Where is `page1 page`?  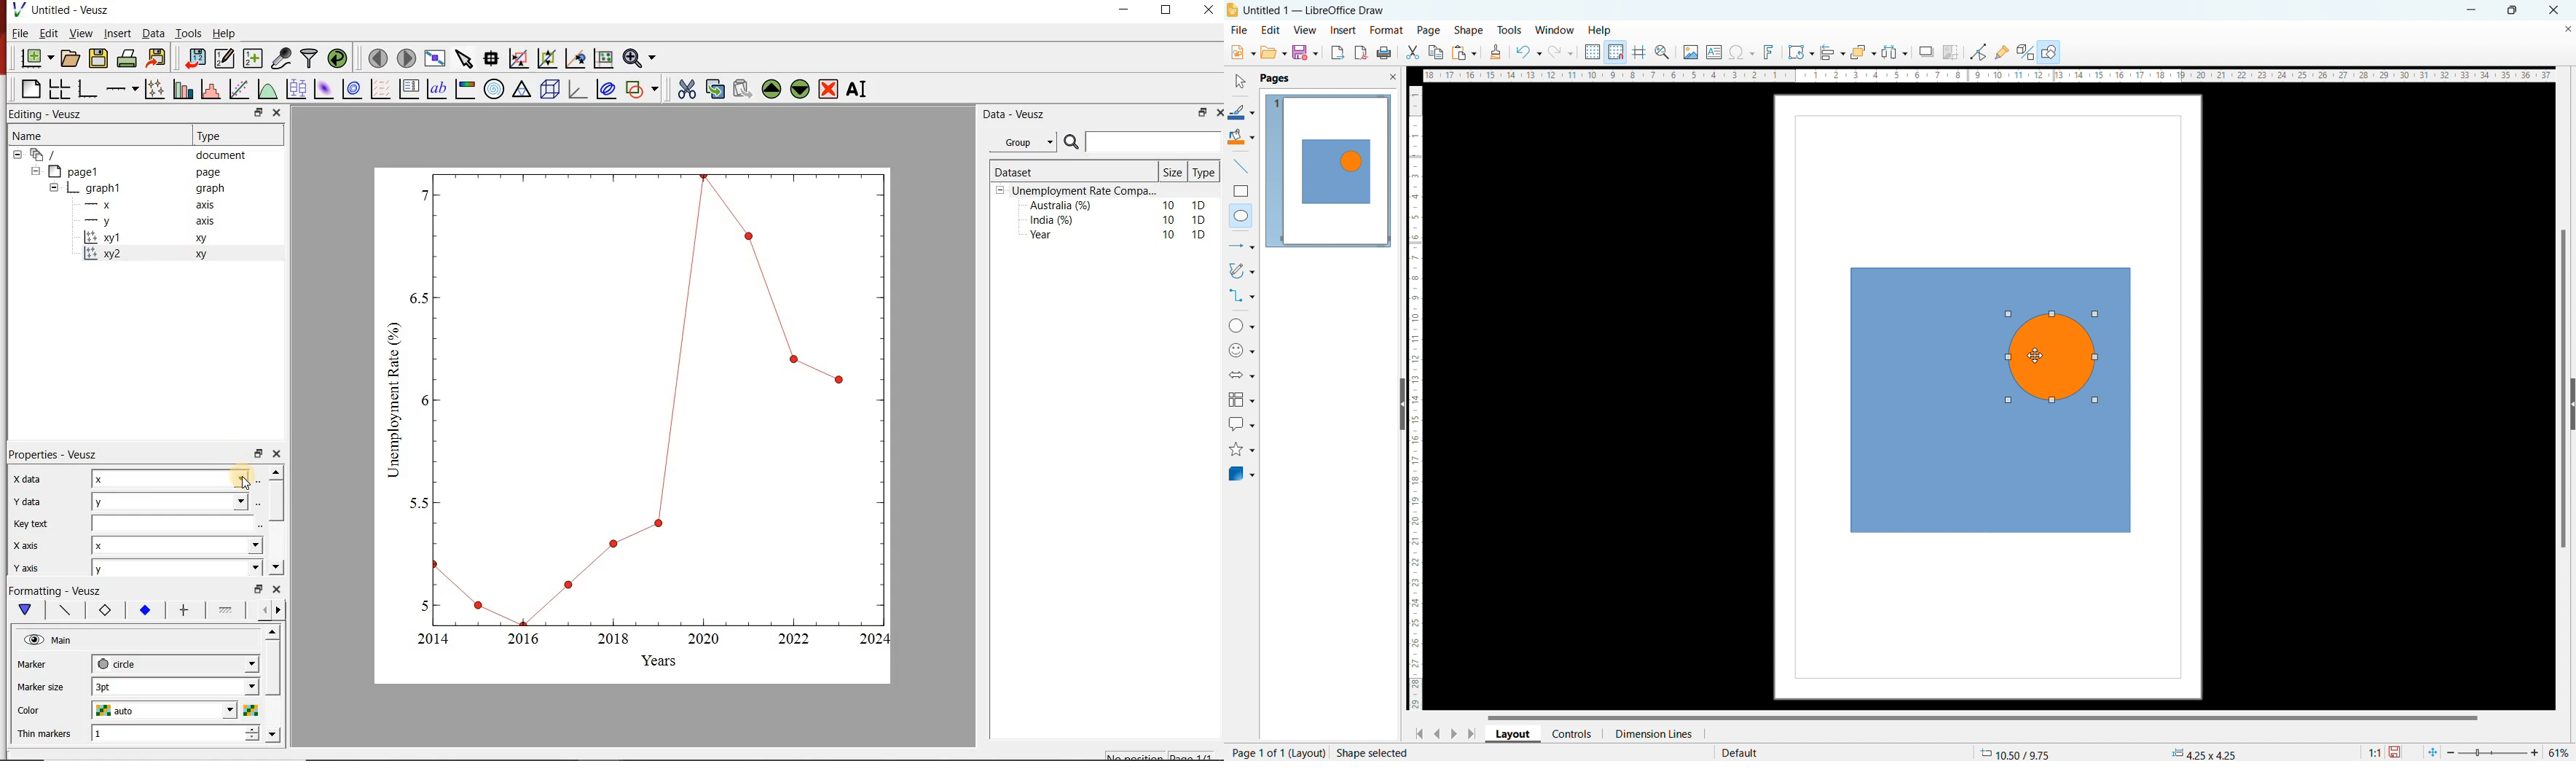
page1 page is located at coordinates (140, 171).